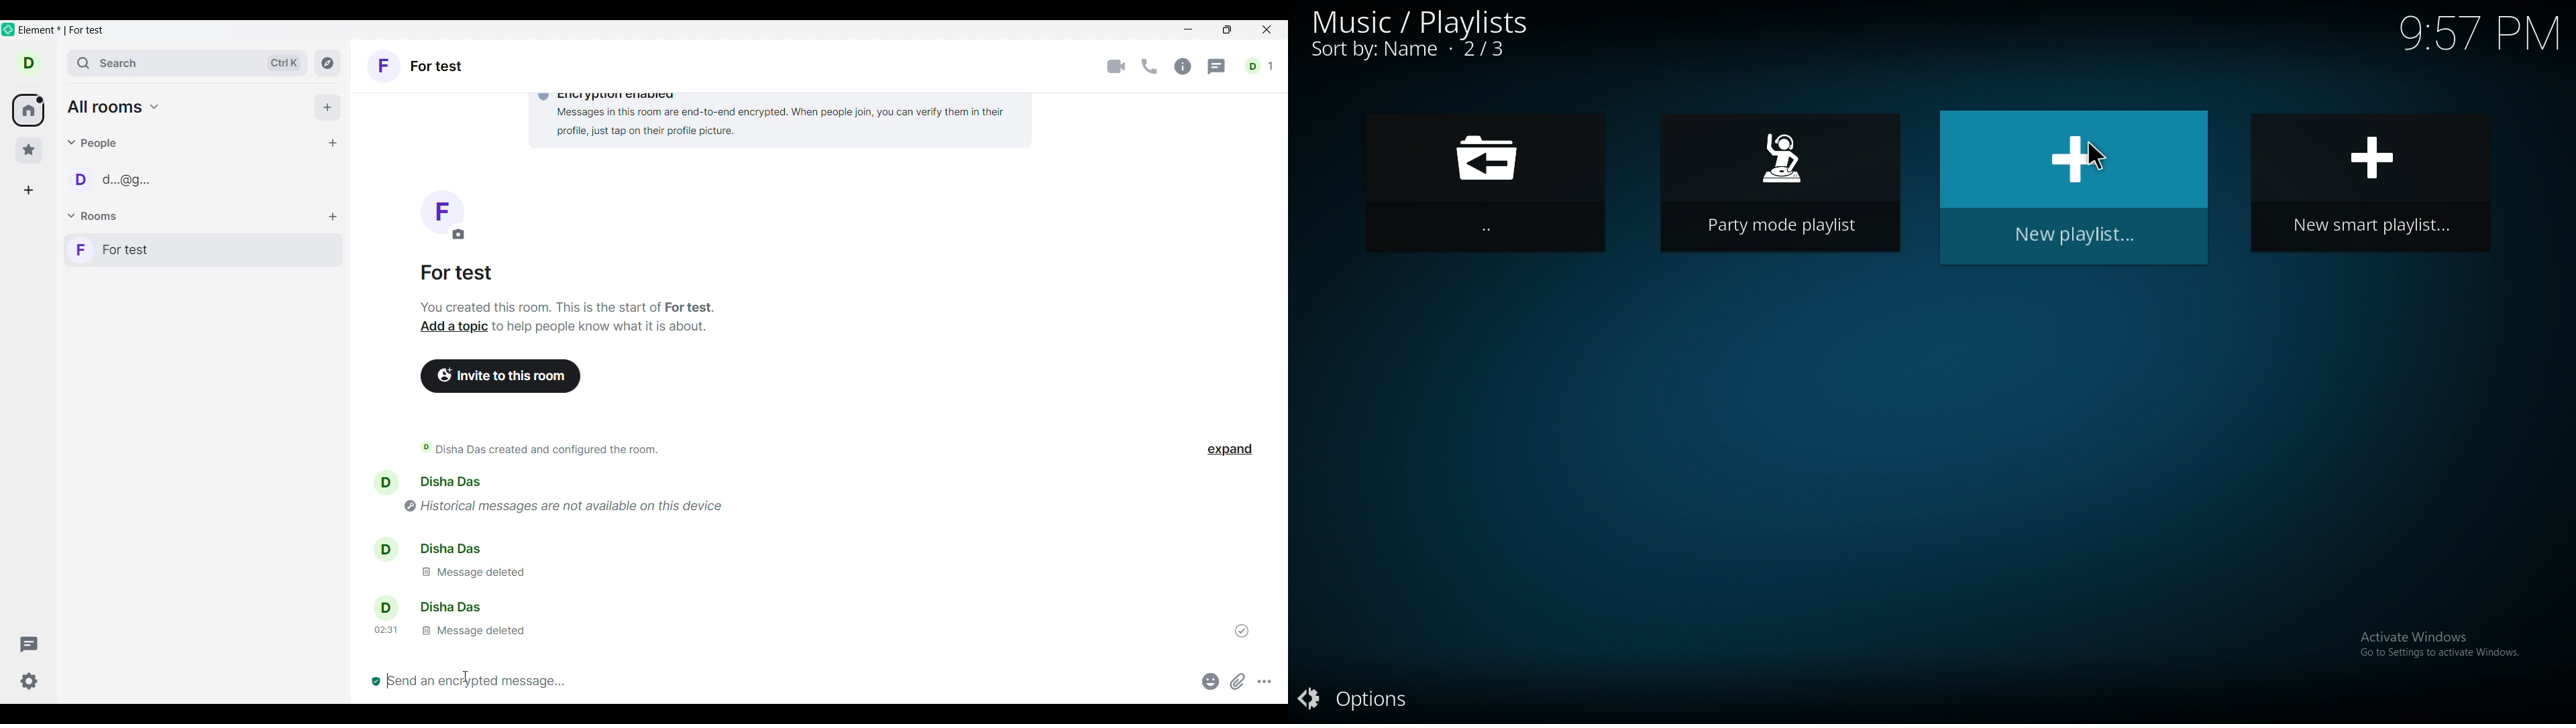  Describe the element at coordinates (1265, 681) in the screenshot. I see `More options` at that location.